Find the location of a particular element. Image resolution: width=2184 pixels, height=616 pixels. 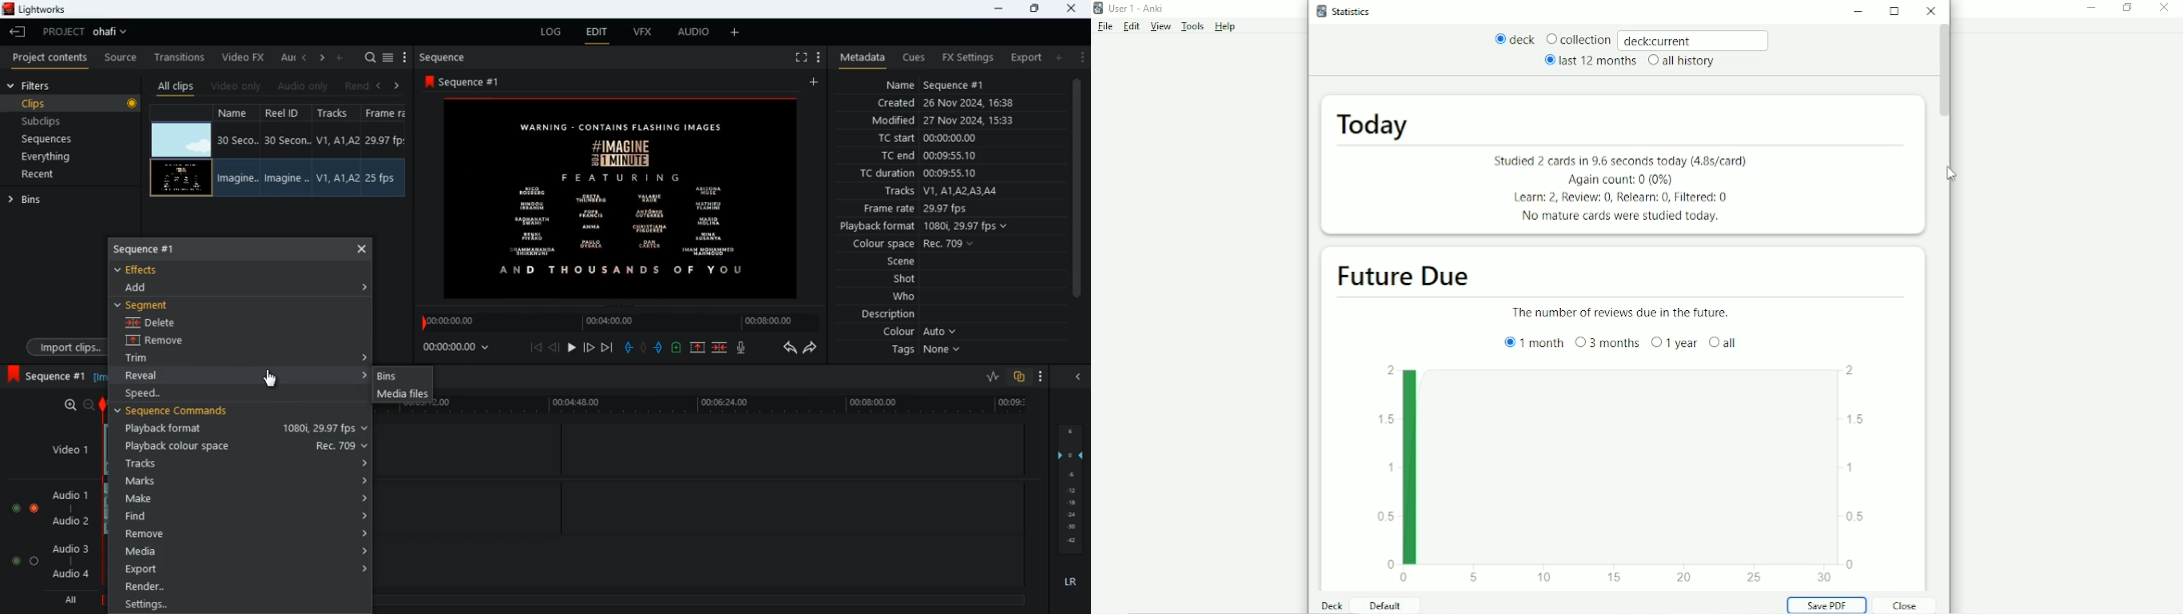

Restore down is located at coordinates (2128, 8).